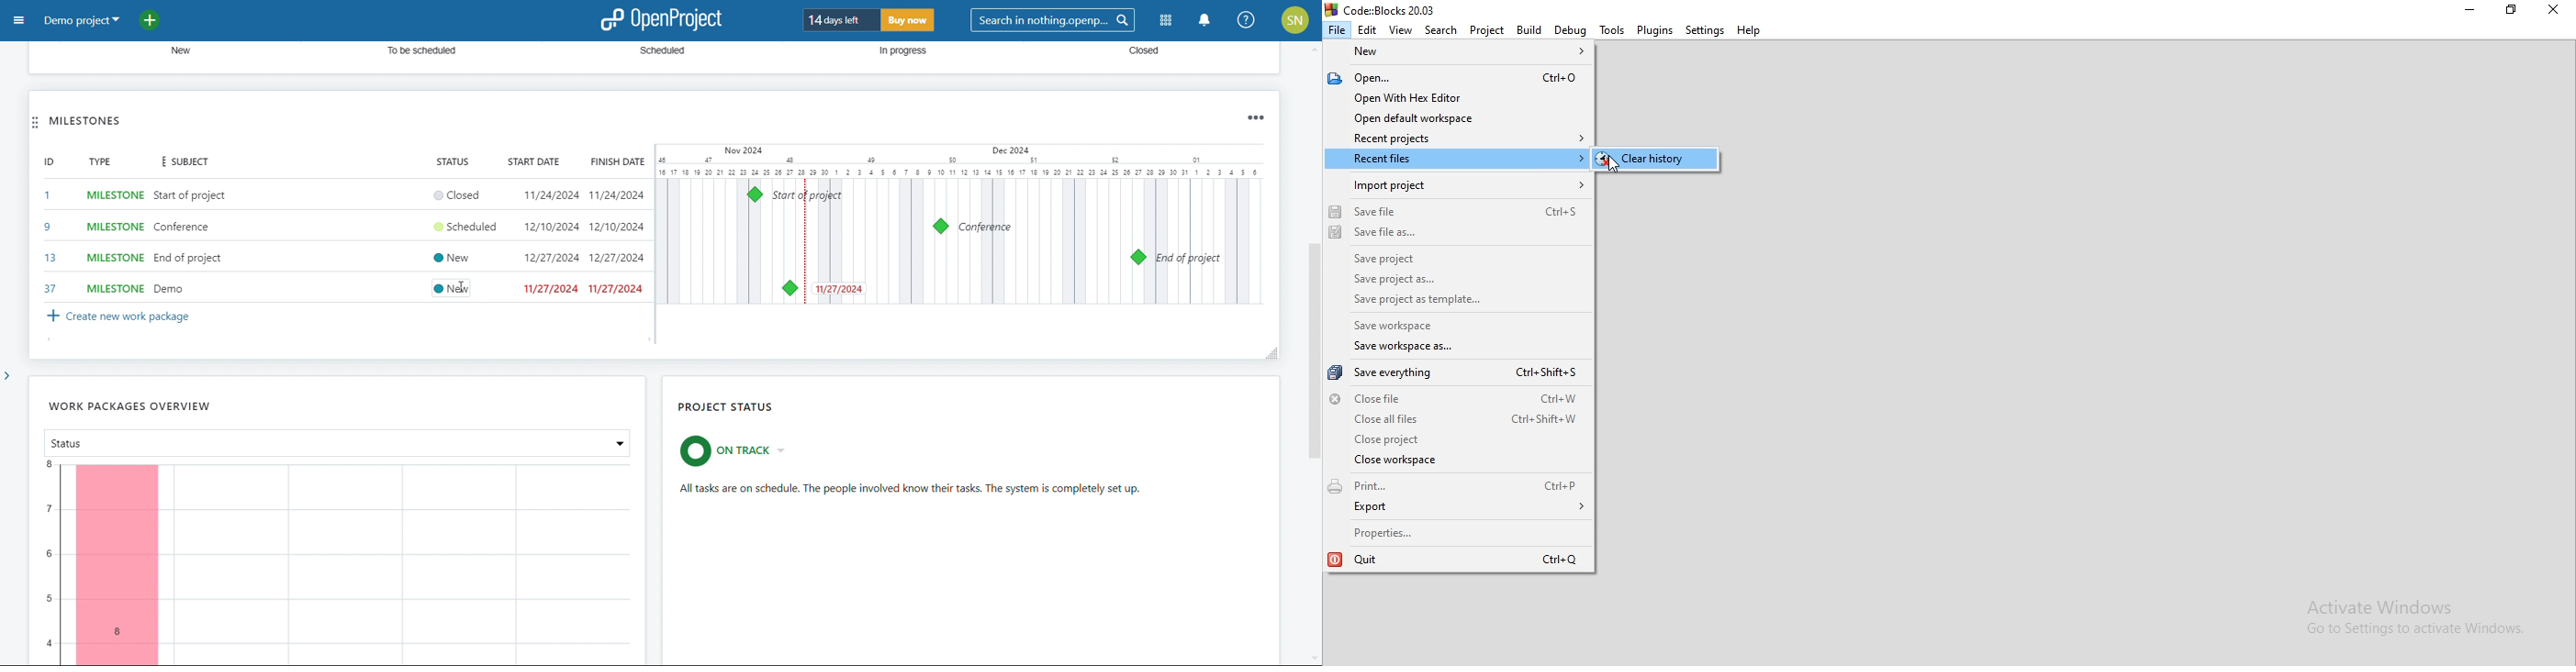 This screenshot has width=2576, height=672. I want to click on Open with Hex Editor, so click(1451, 99).